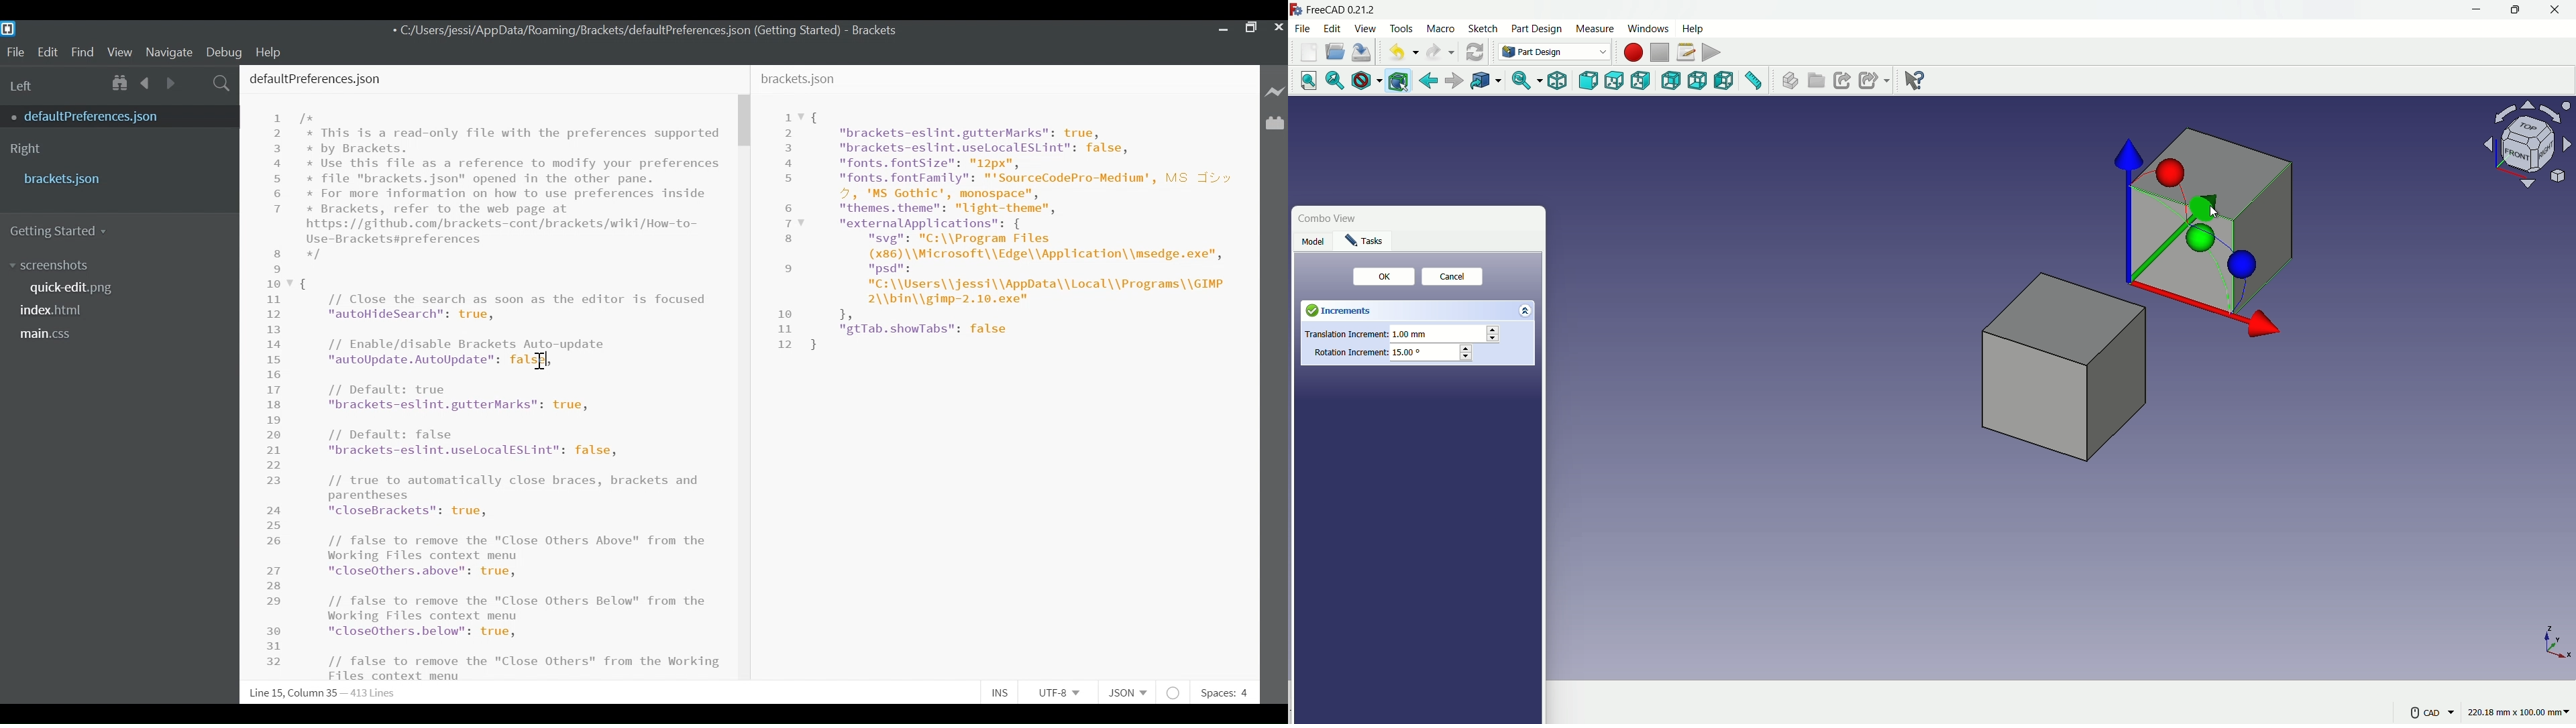  What do you see at coordinates (1251, 27) in the screenshot?
I see `Restore` at bounding box center [1251, 27].